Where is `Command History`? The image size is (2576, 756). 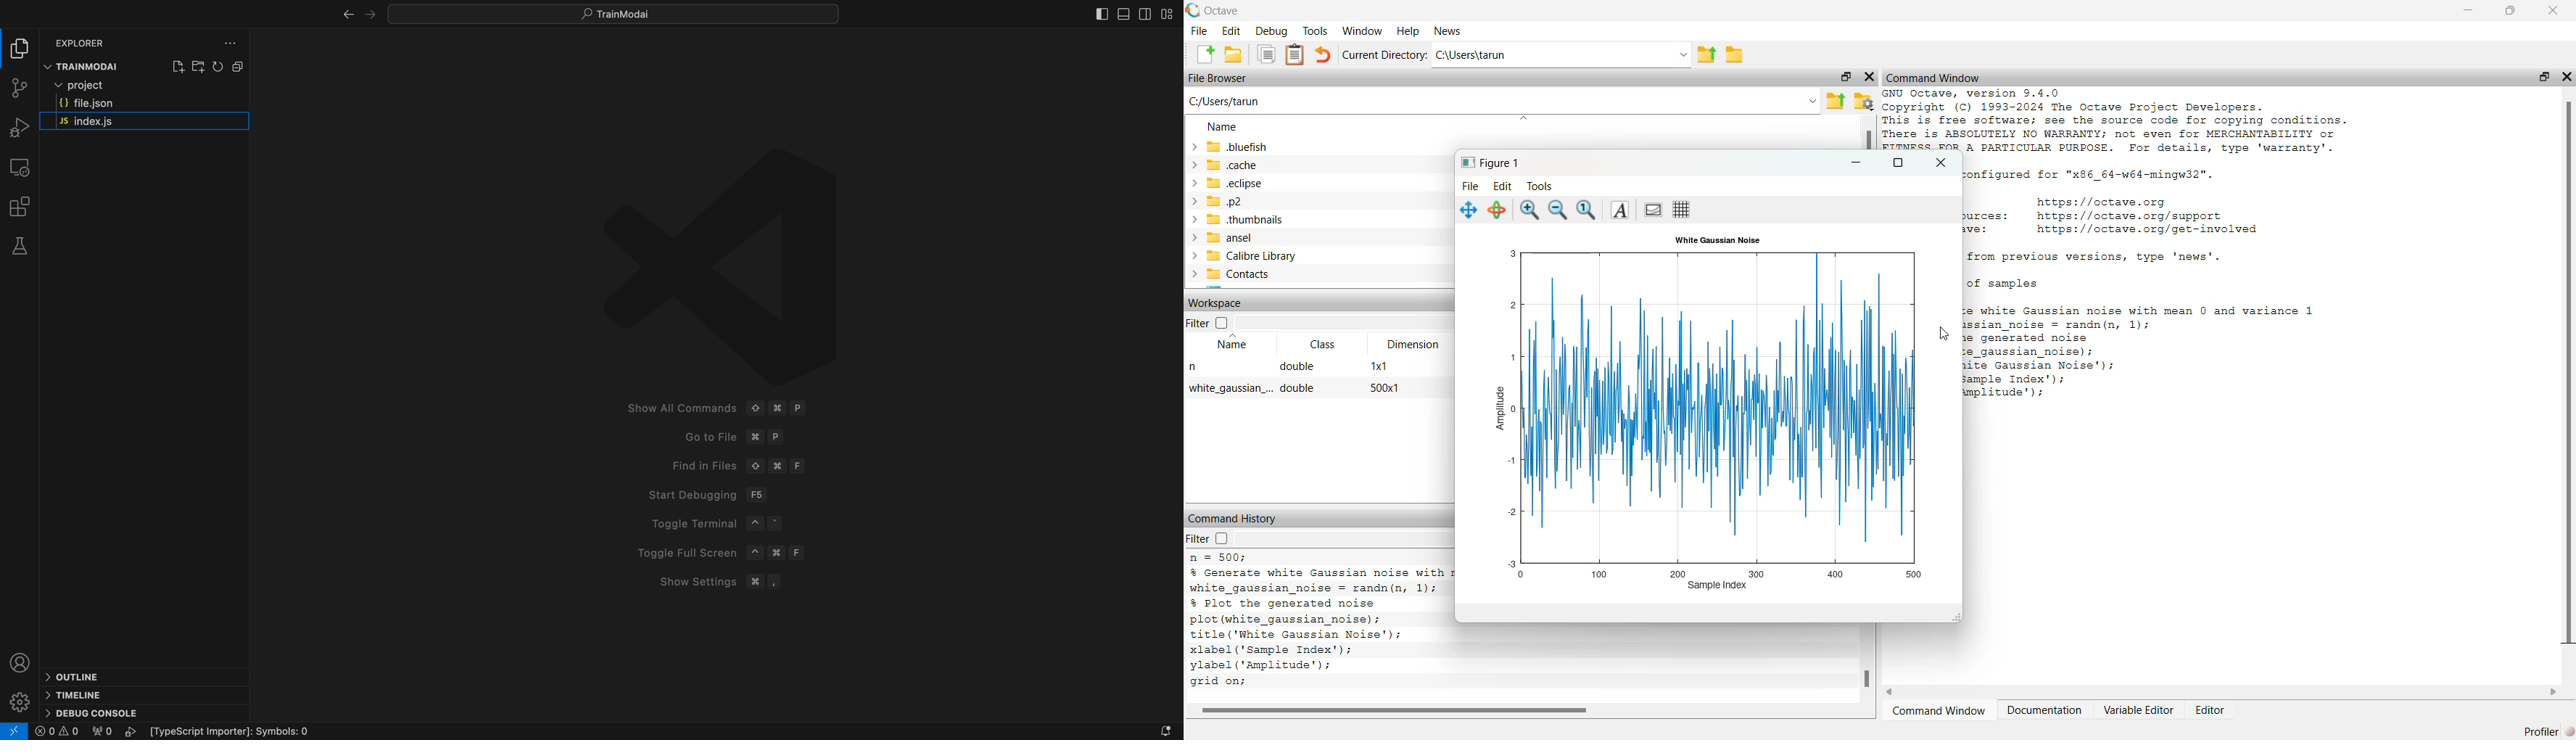
Command History is located at coordinates (1237, 517).